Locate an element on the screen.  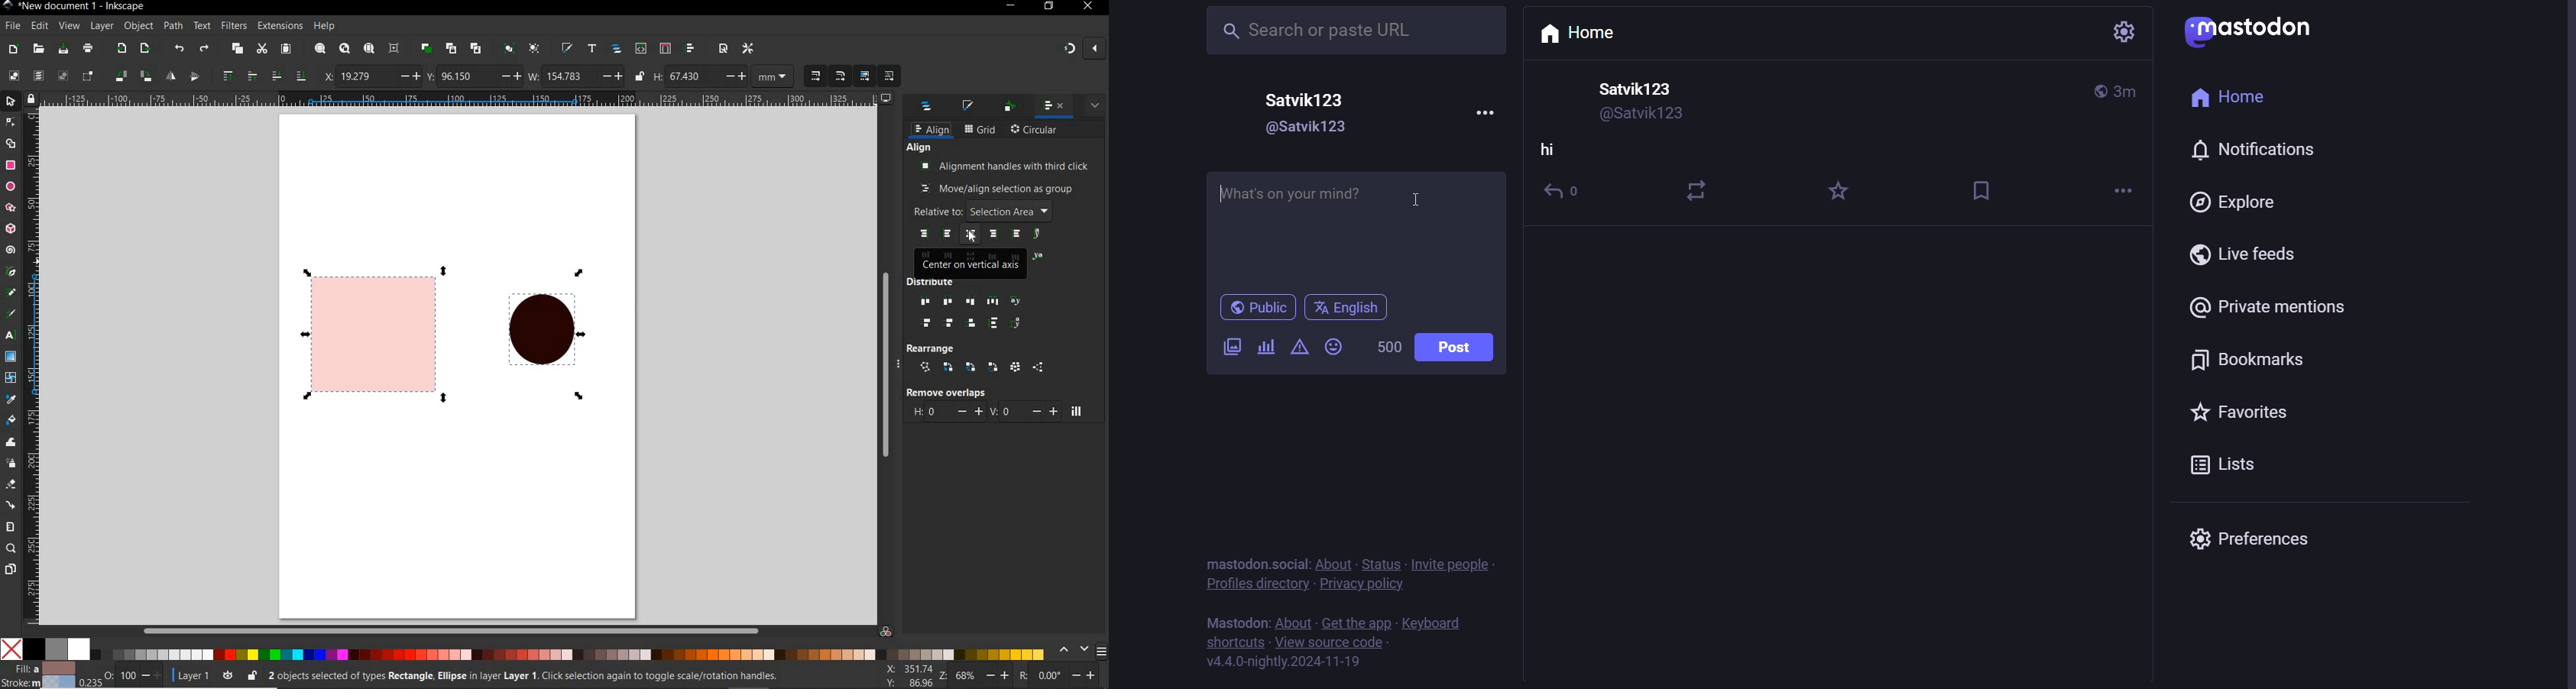
move pattern is located at coordinates (888, 77).